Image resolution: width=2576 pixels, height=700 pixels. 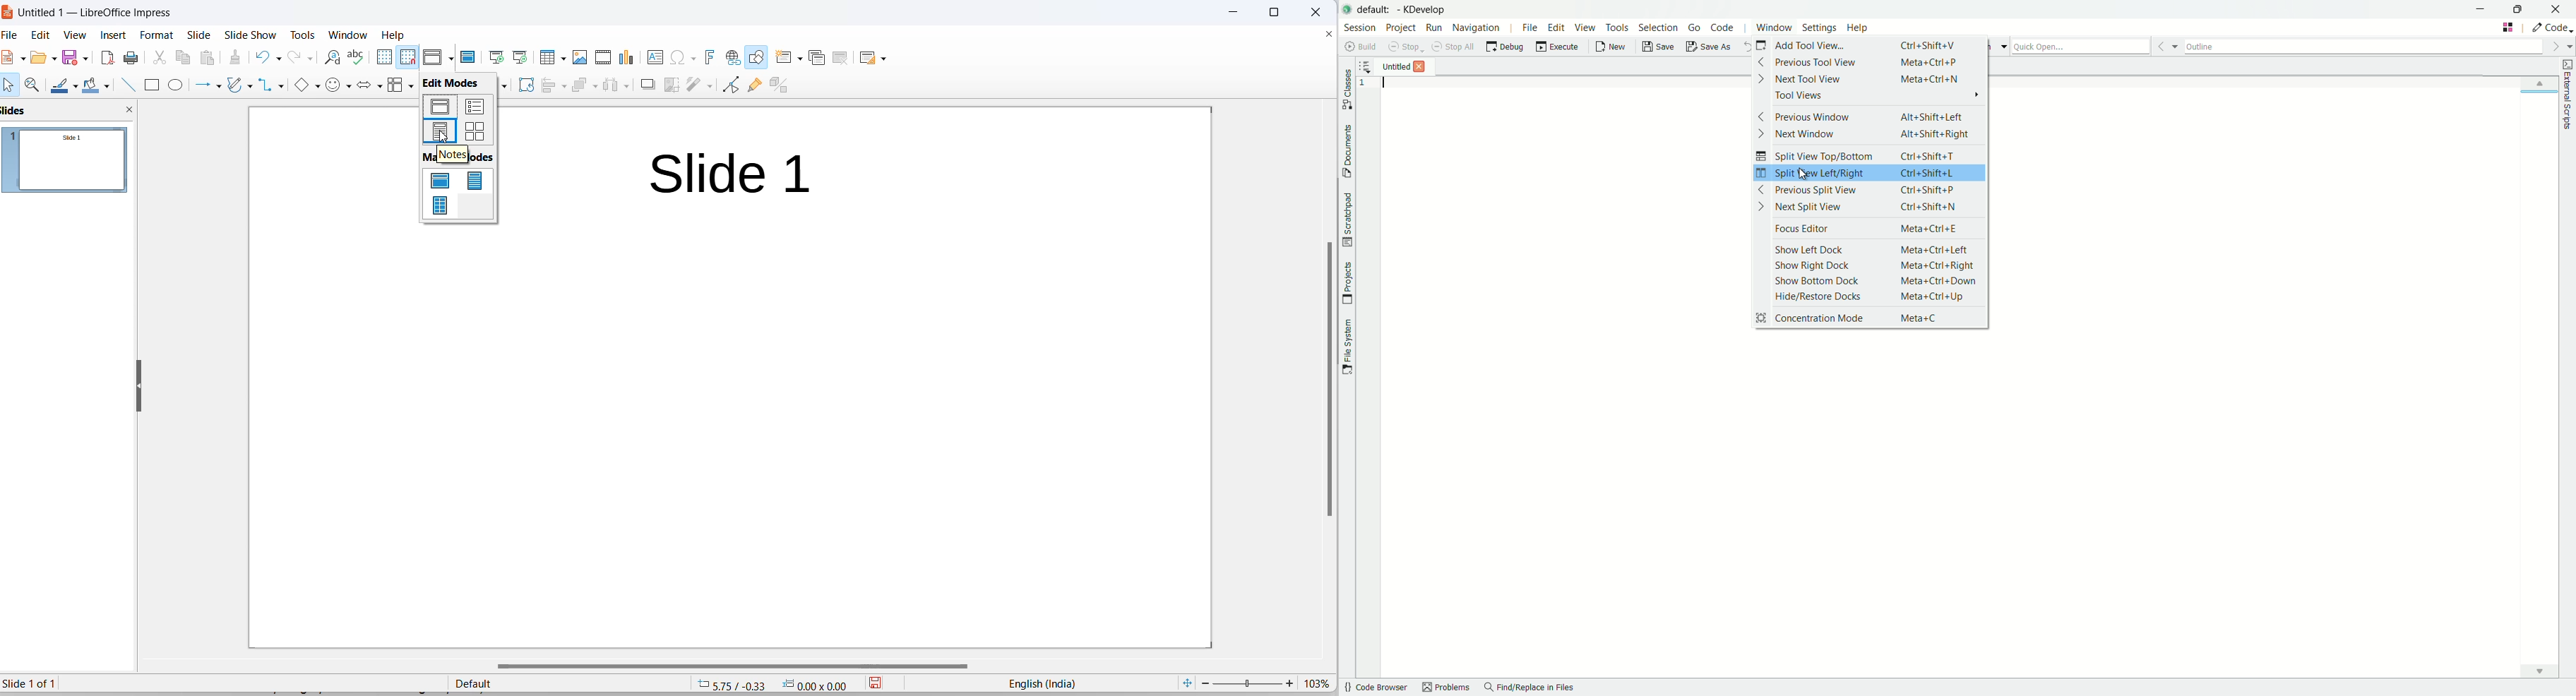 What do you see at coordinates (471, 56) in the screenshot?
I see `master slide` at bounding box center [471, 56].